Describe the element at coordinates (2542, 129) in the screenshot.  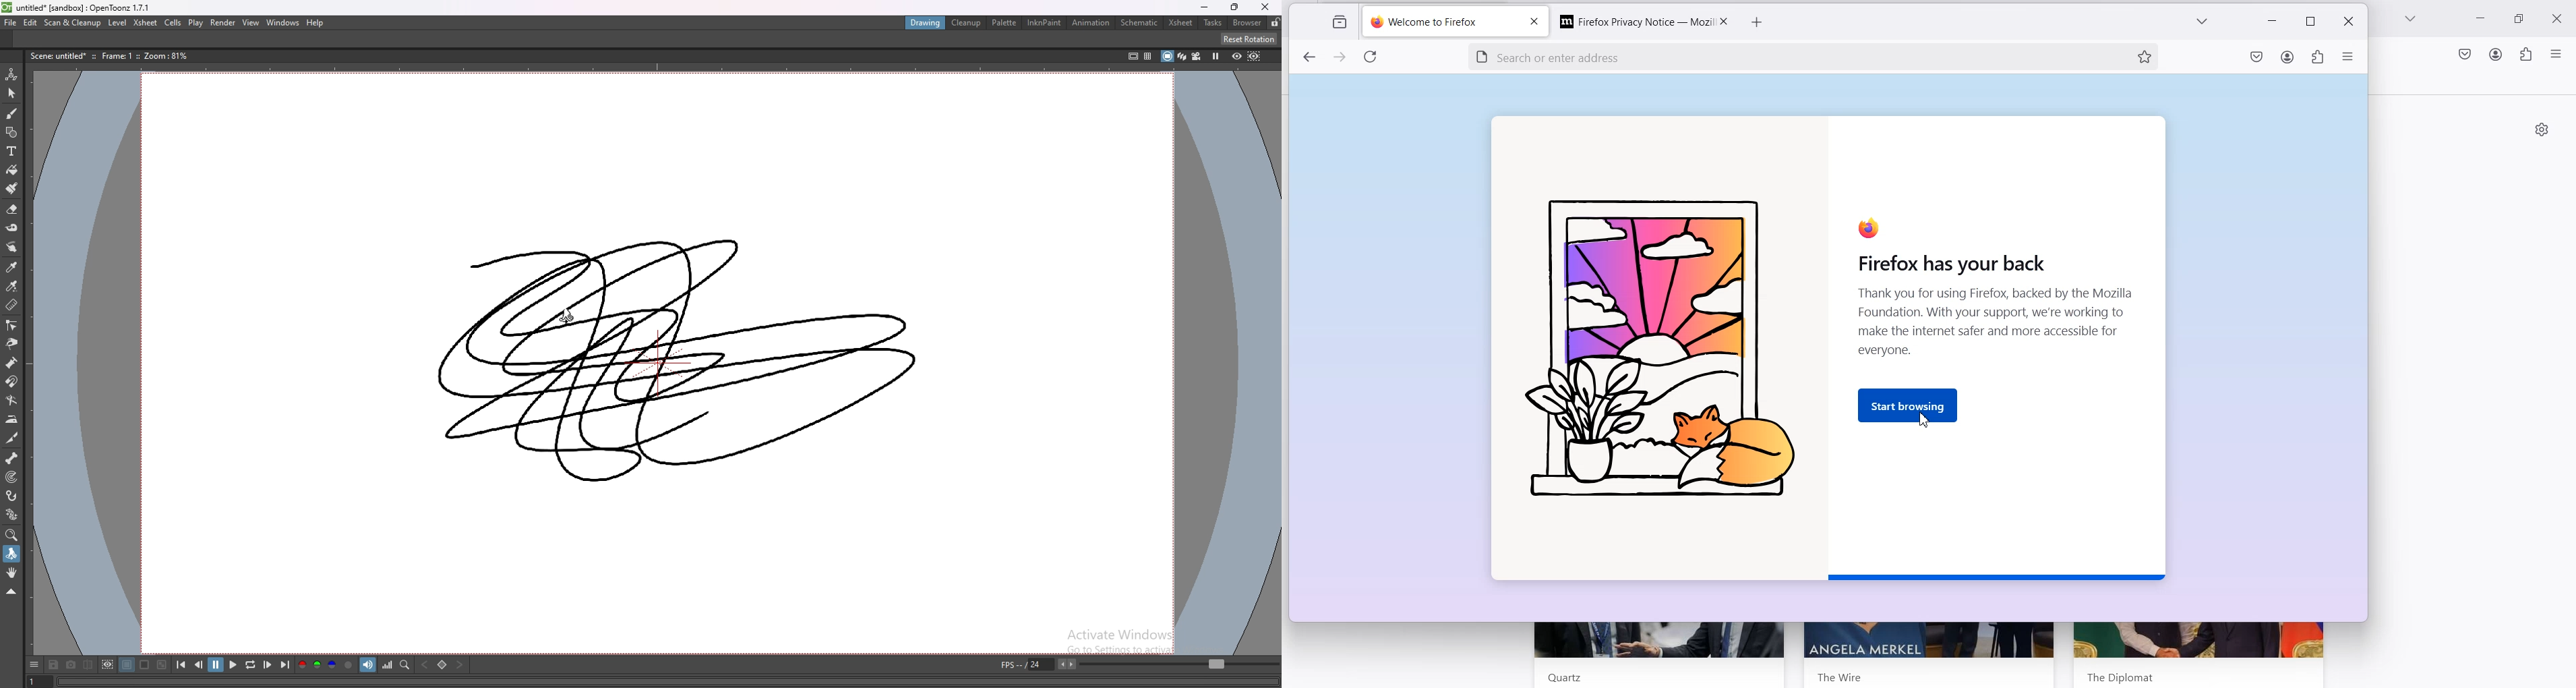
I see `Personalize new tab ` at that location.